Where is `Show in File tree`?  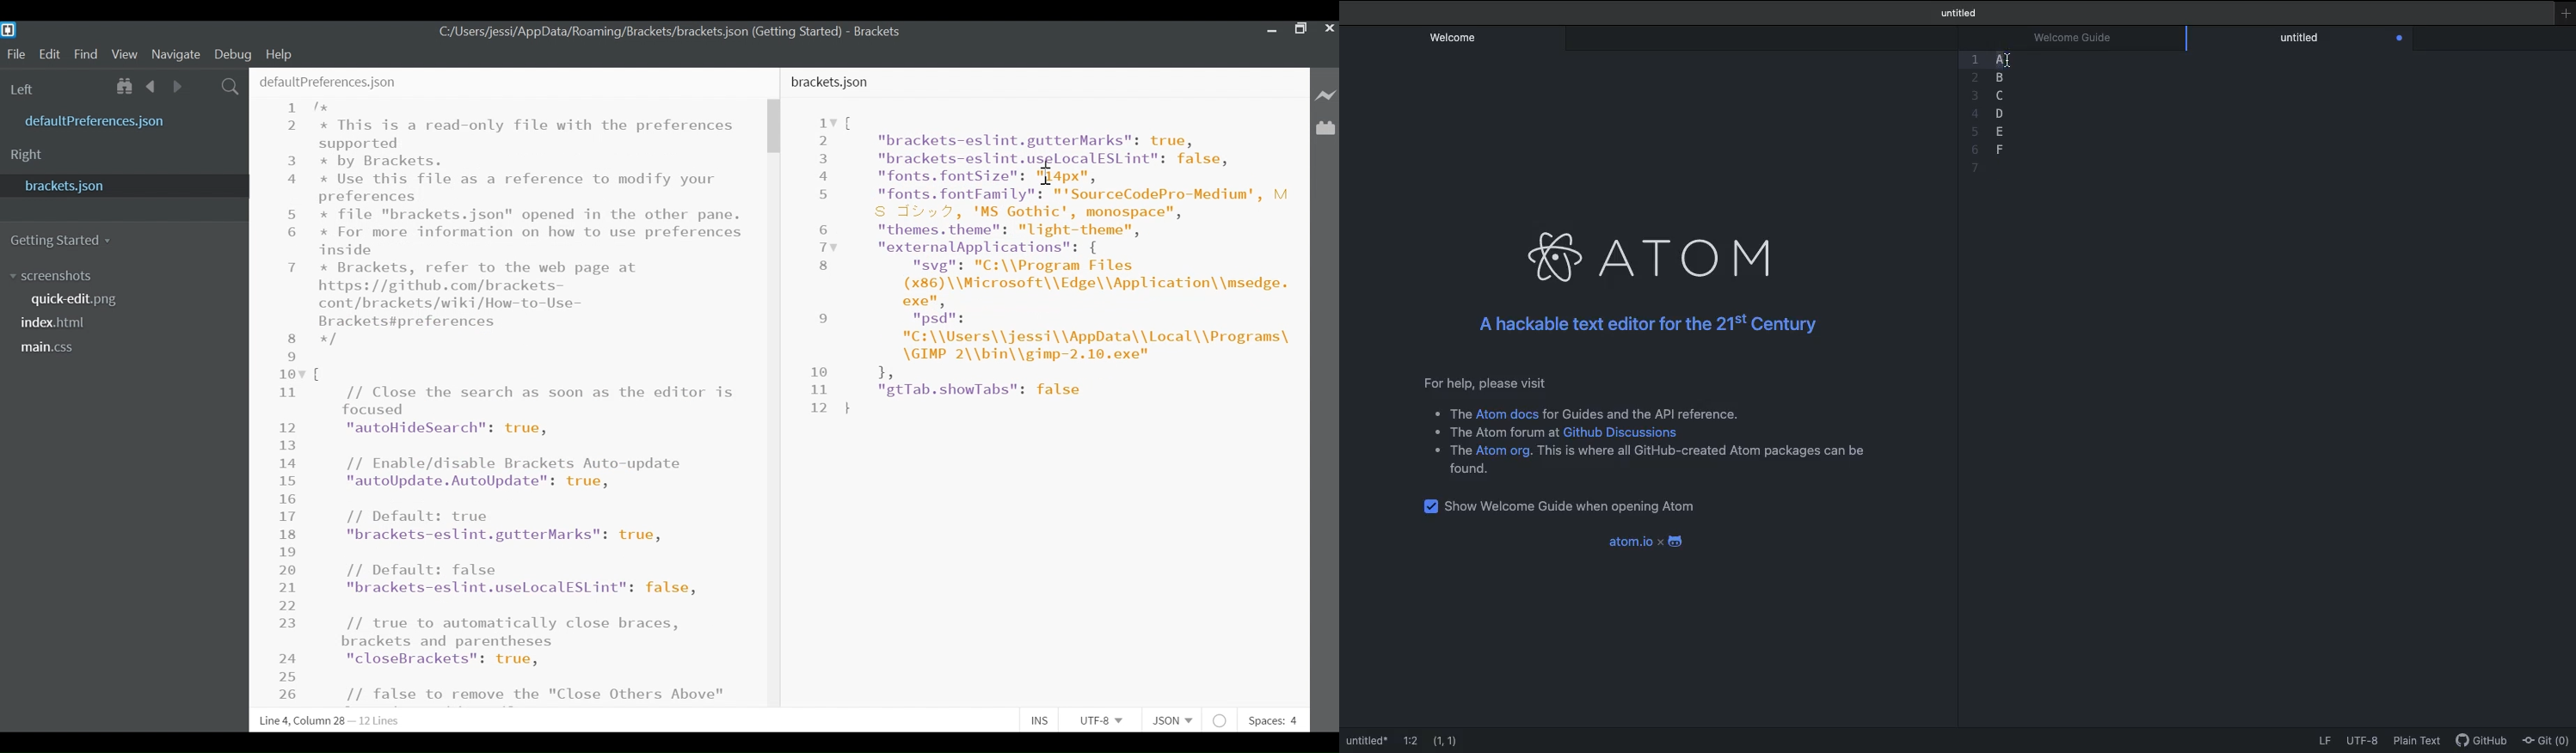
Show in File tree is located at coordinates (124, 86).